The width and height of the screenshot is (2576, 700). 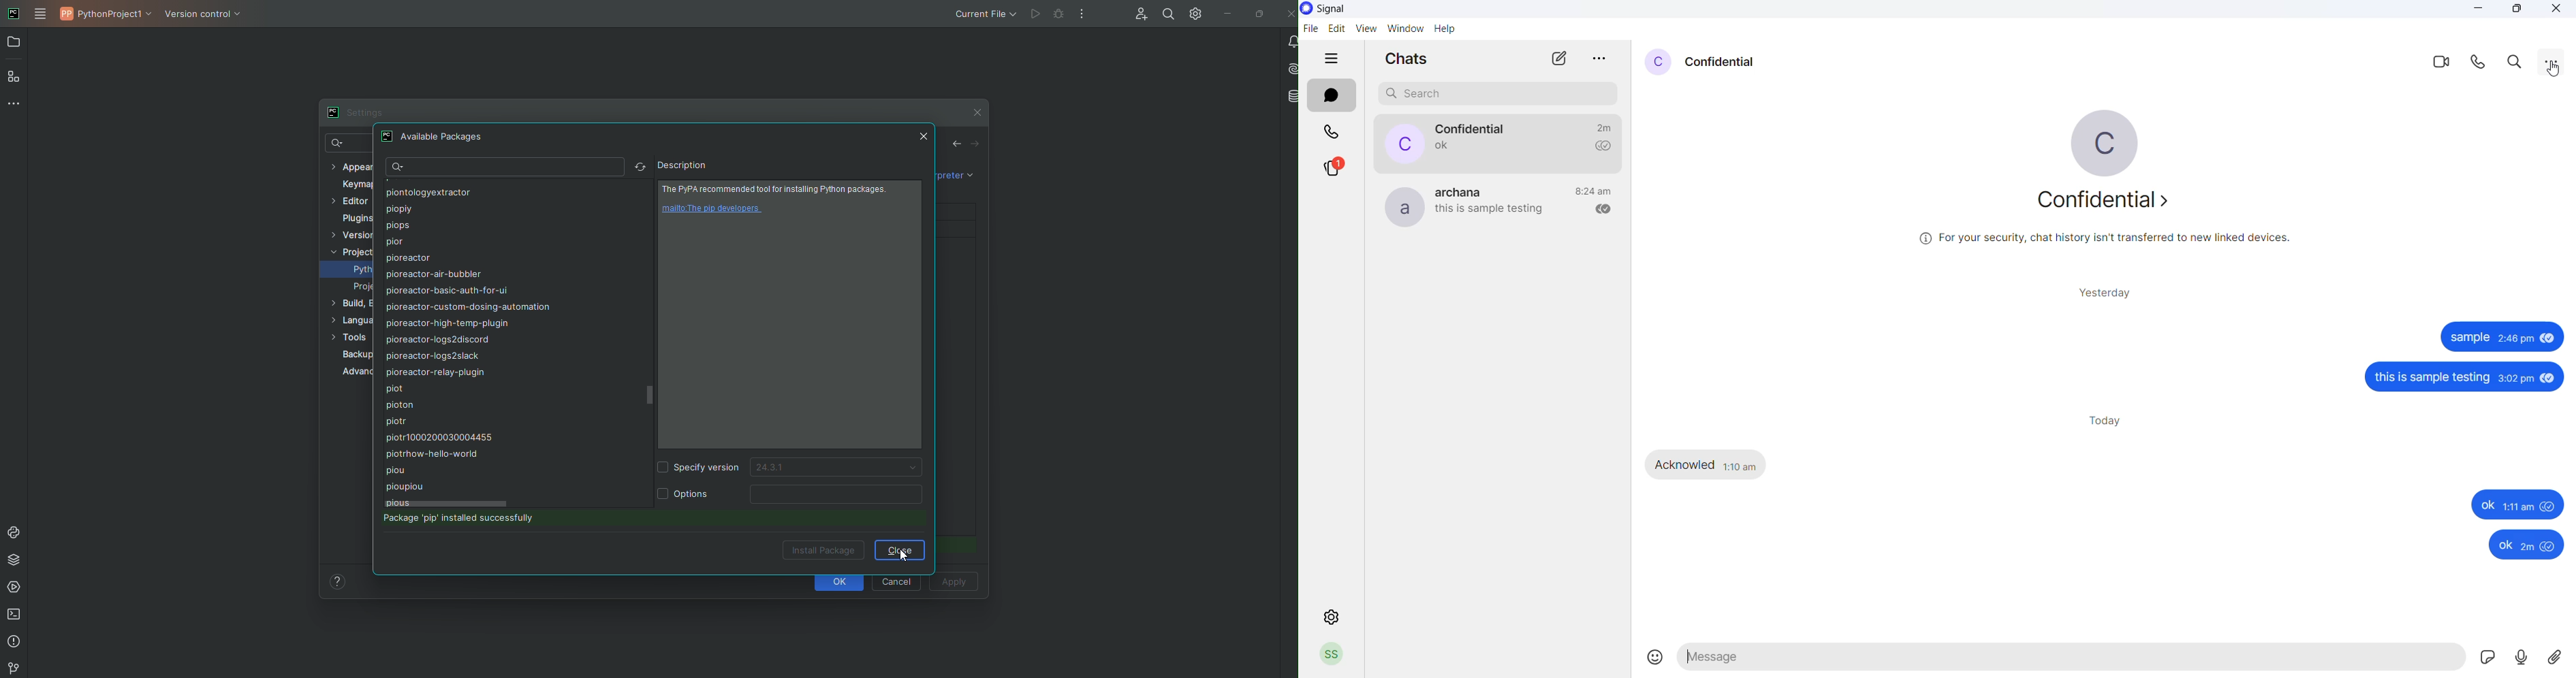 What do you see at coordinates (1549, 59) in the screenshot?
I see `new chat` at bounding box center [1549, 59].